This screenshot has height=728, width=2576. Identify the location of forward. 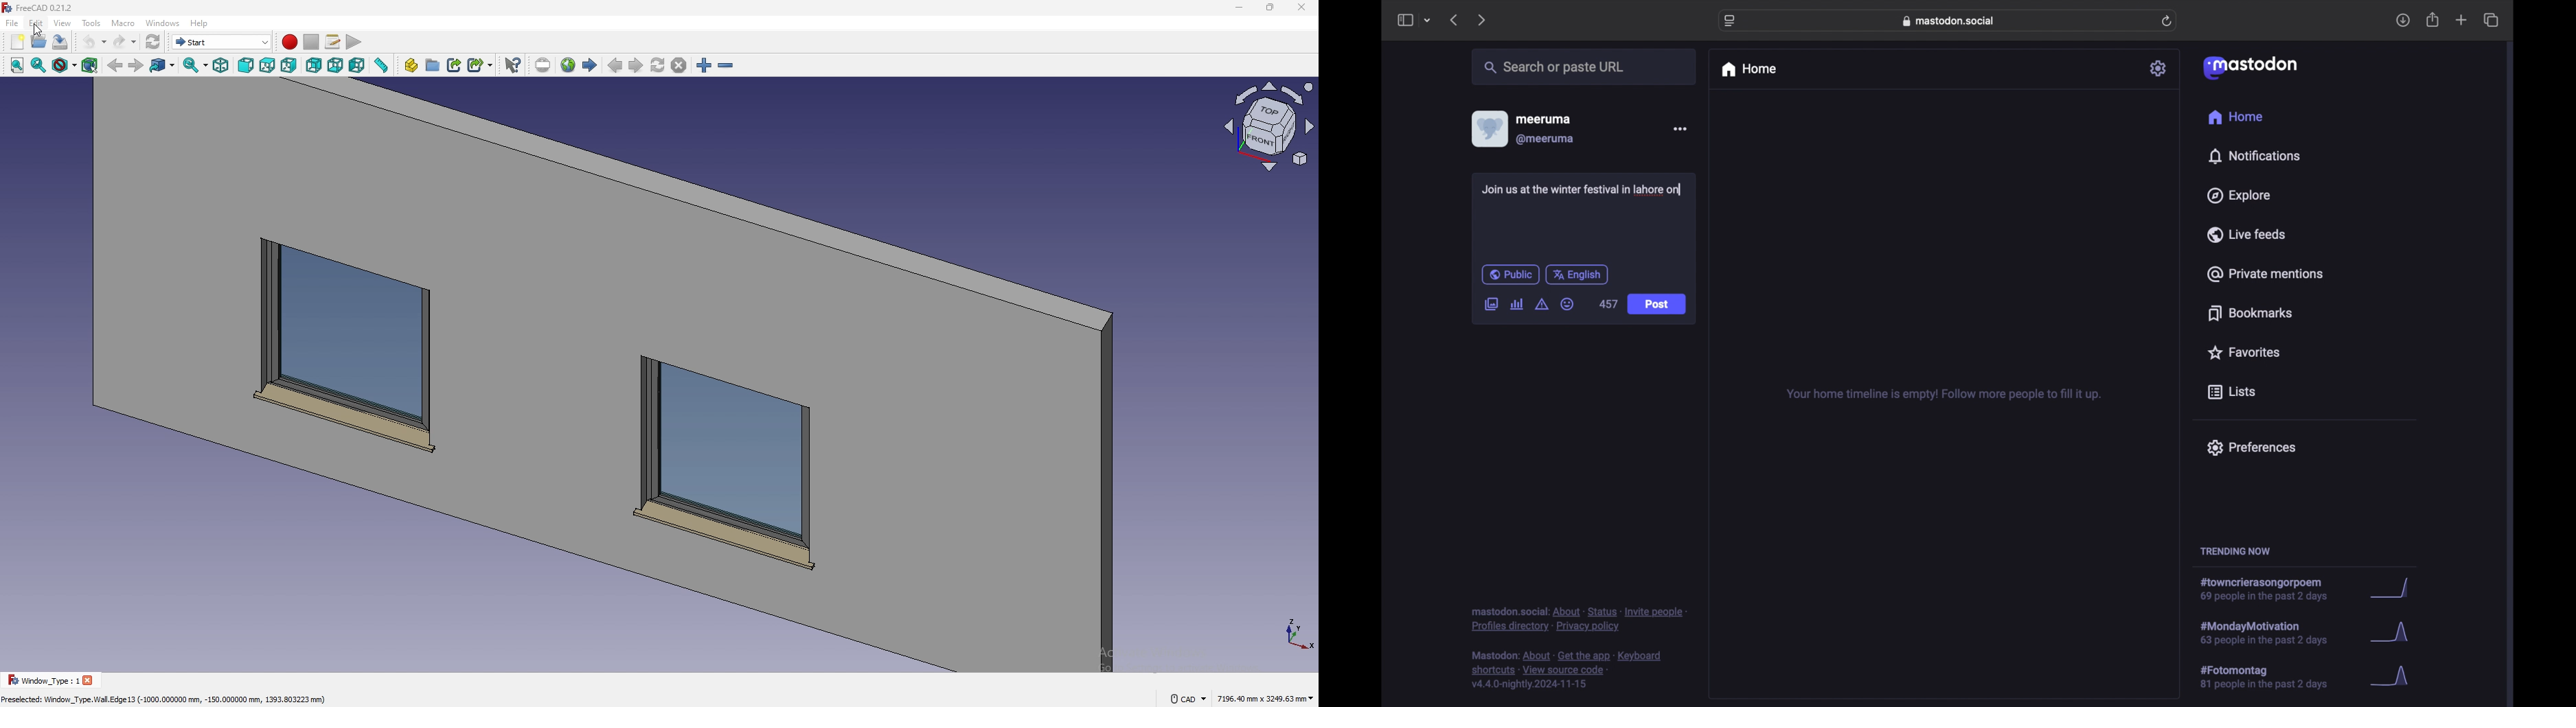
(135, 66).